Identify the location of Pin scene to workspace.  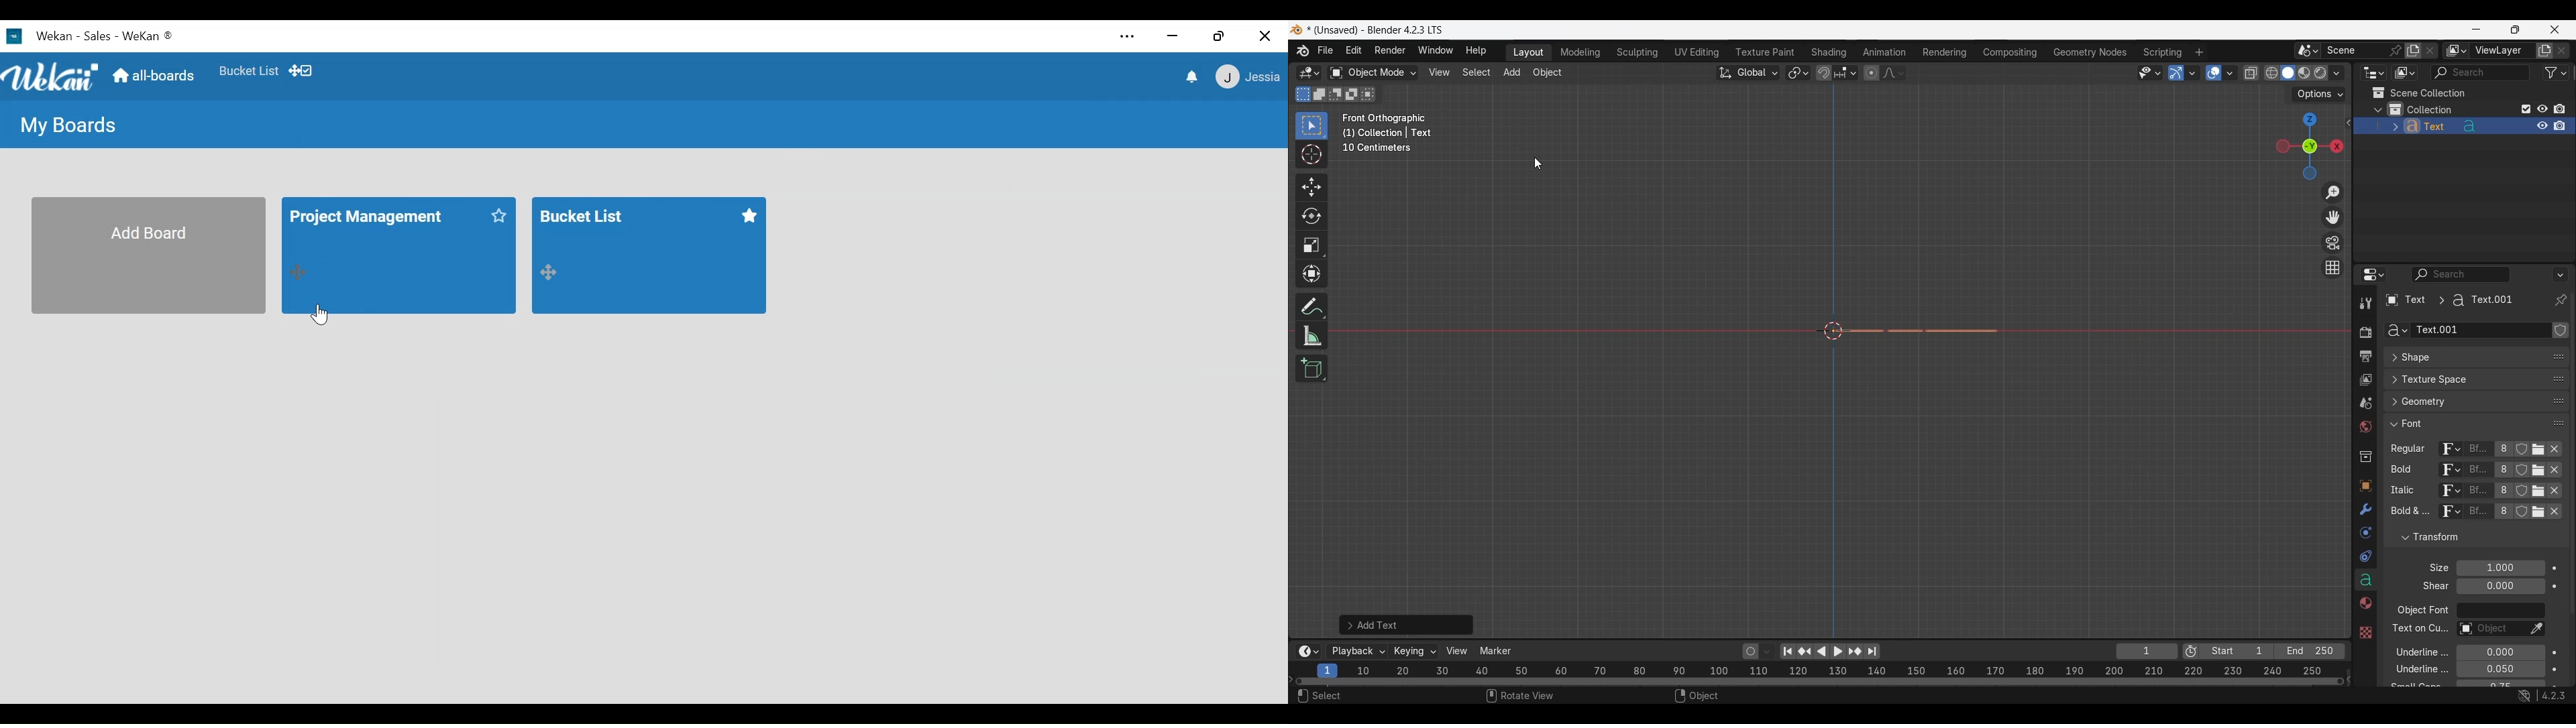
(2364, 50).